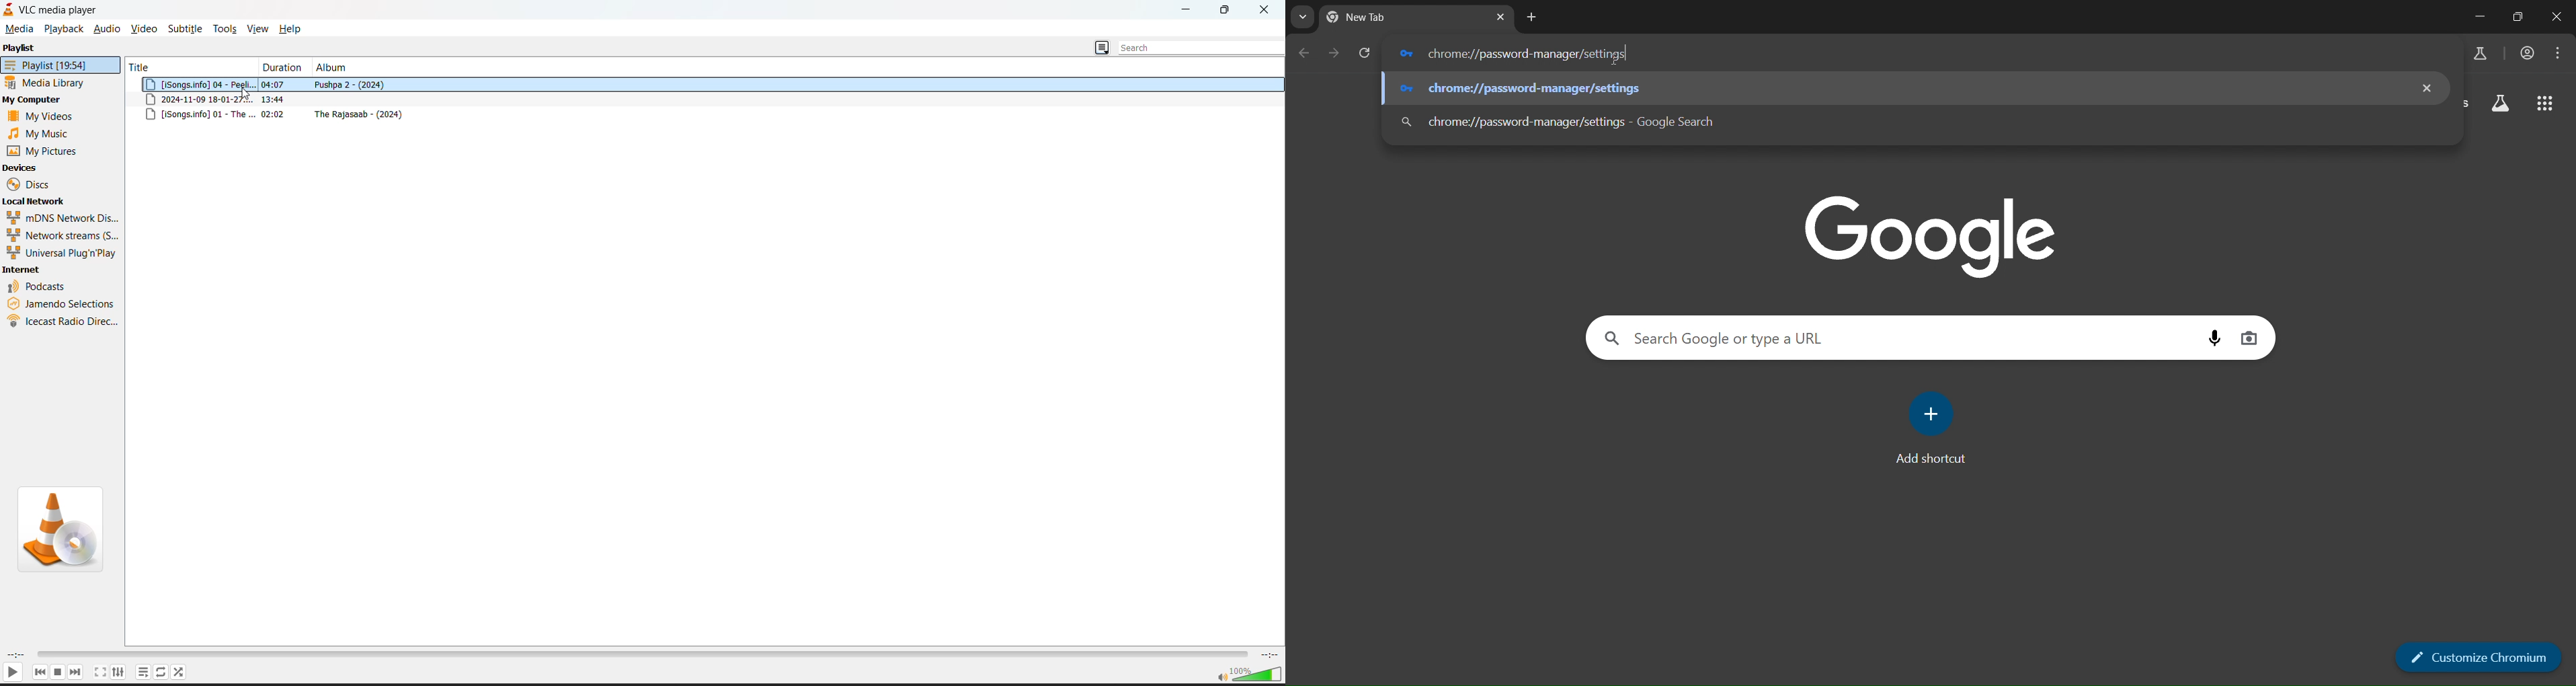 The width and height of the screenshot is (2576, 700). I want to click on videos, so click(42, 117).